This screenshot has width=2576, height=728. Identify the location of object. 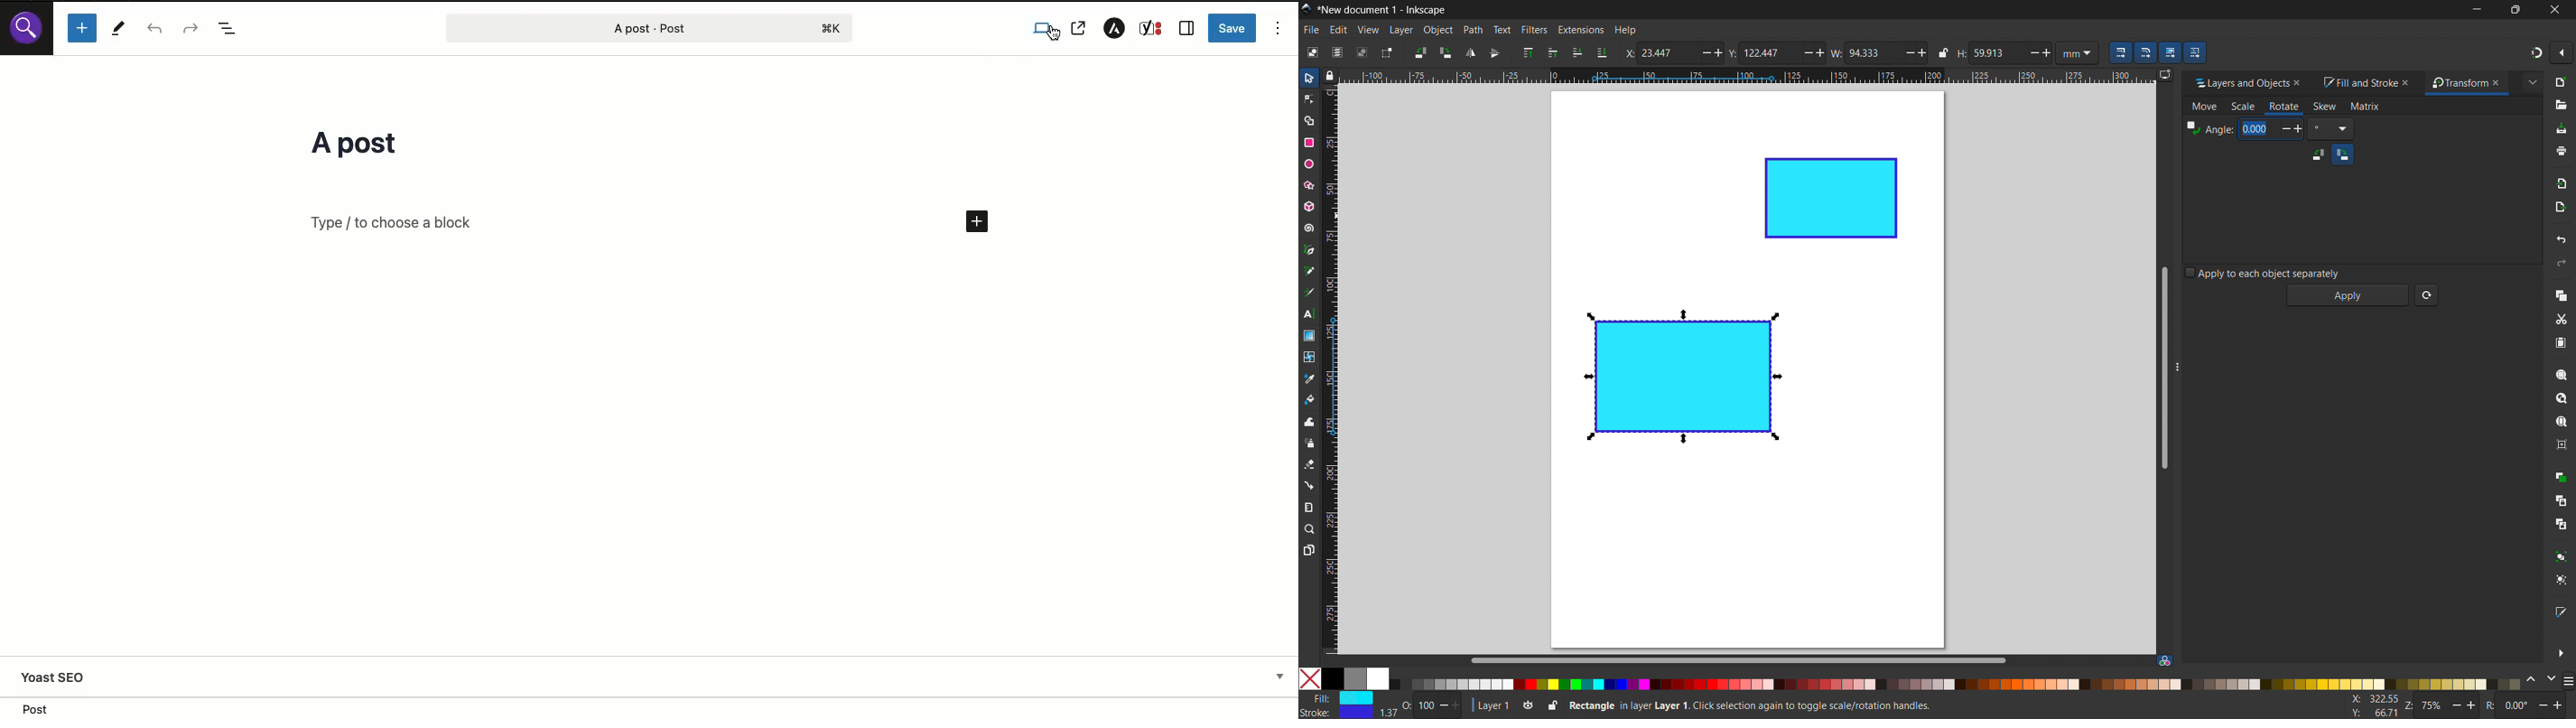
(1438, 30).